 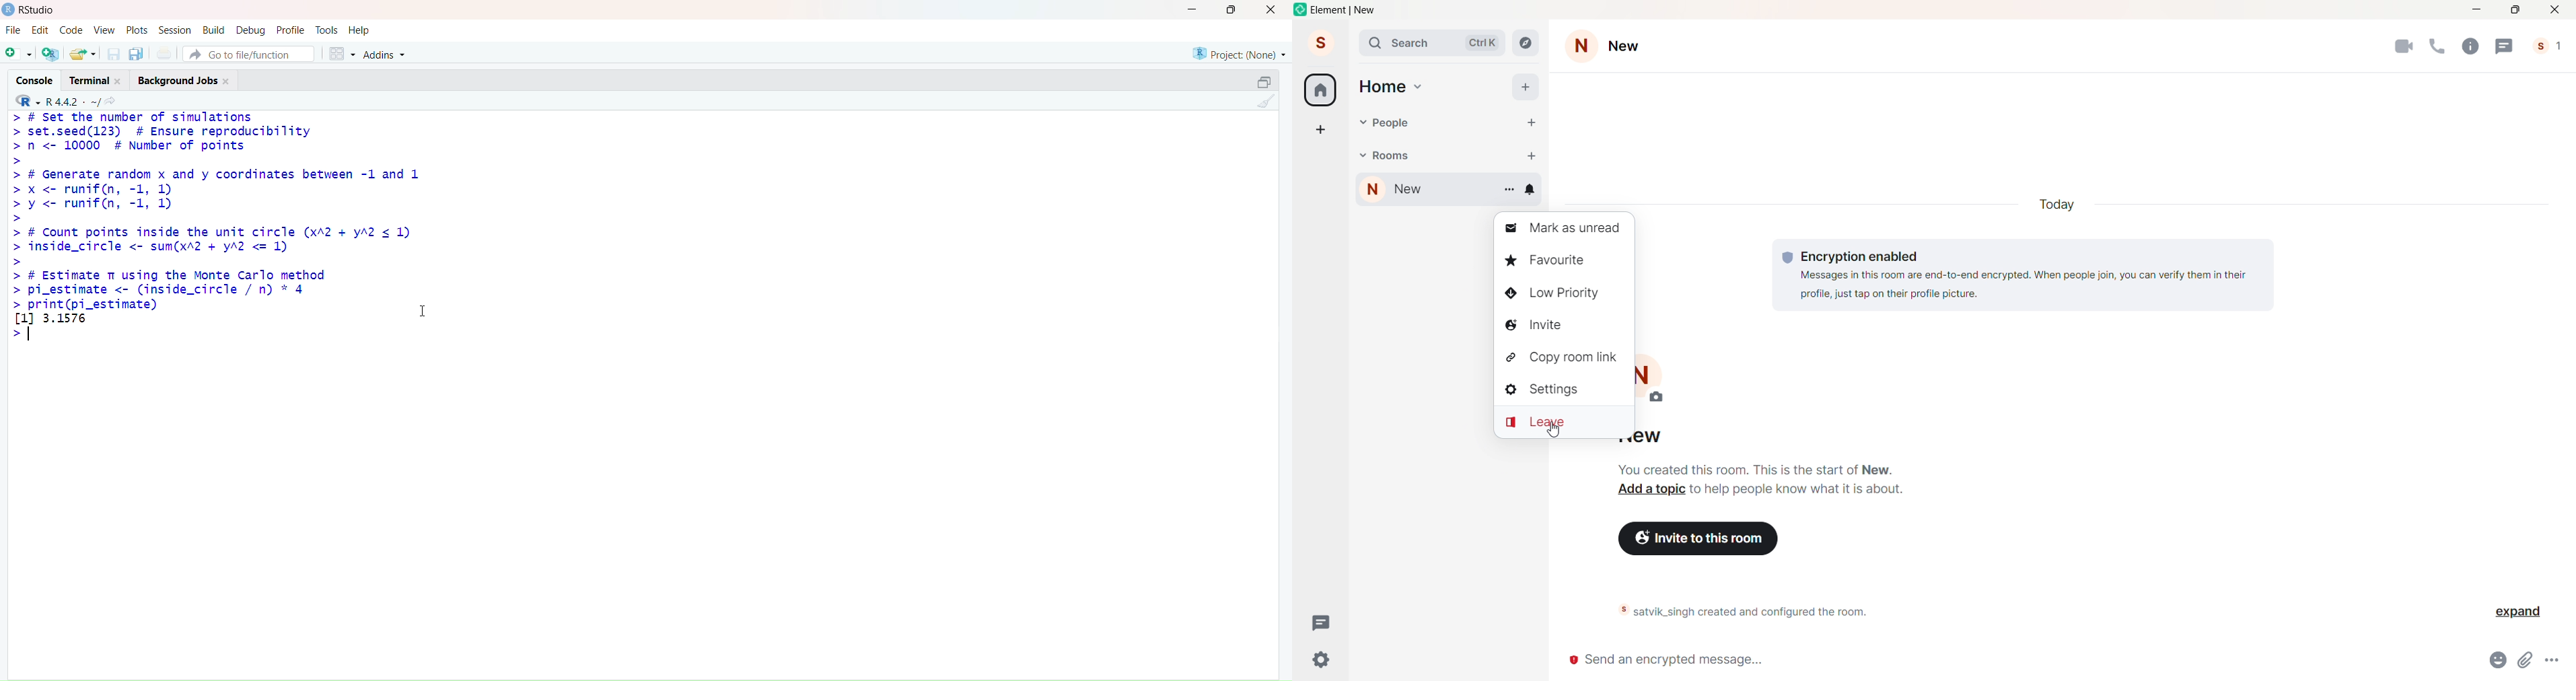 What do you see at coordinates (1323, 659) in the screenshot?
I see `Quick Settings` at bounding box center [1323, 659].